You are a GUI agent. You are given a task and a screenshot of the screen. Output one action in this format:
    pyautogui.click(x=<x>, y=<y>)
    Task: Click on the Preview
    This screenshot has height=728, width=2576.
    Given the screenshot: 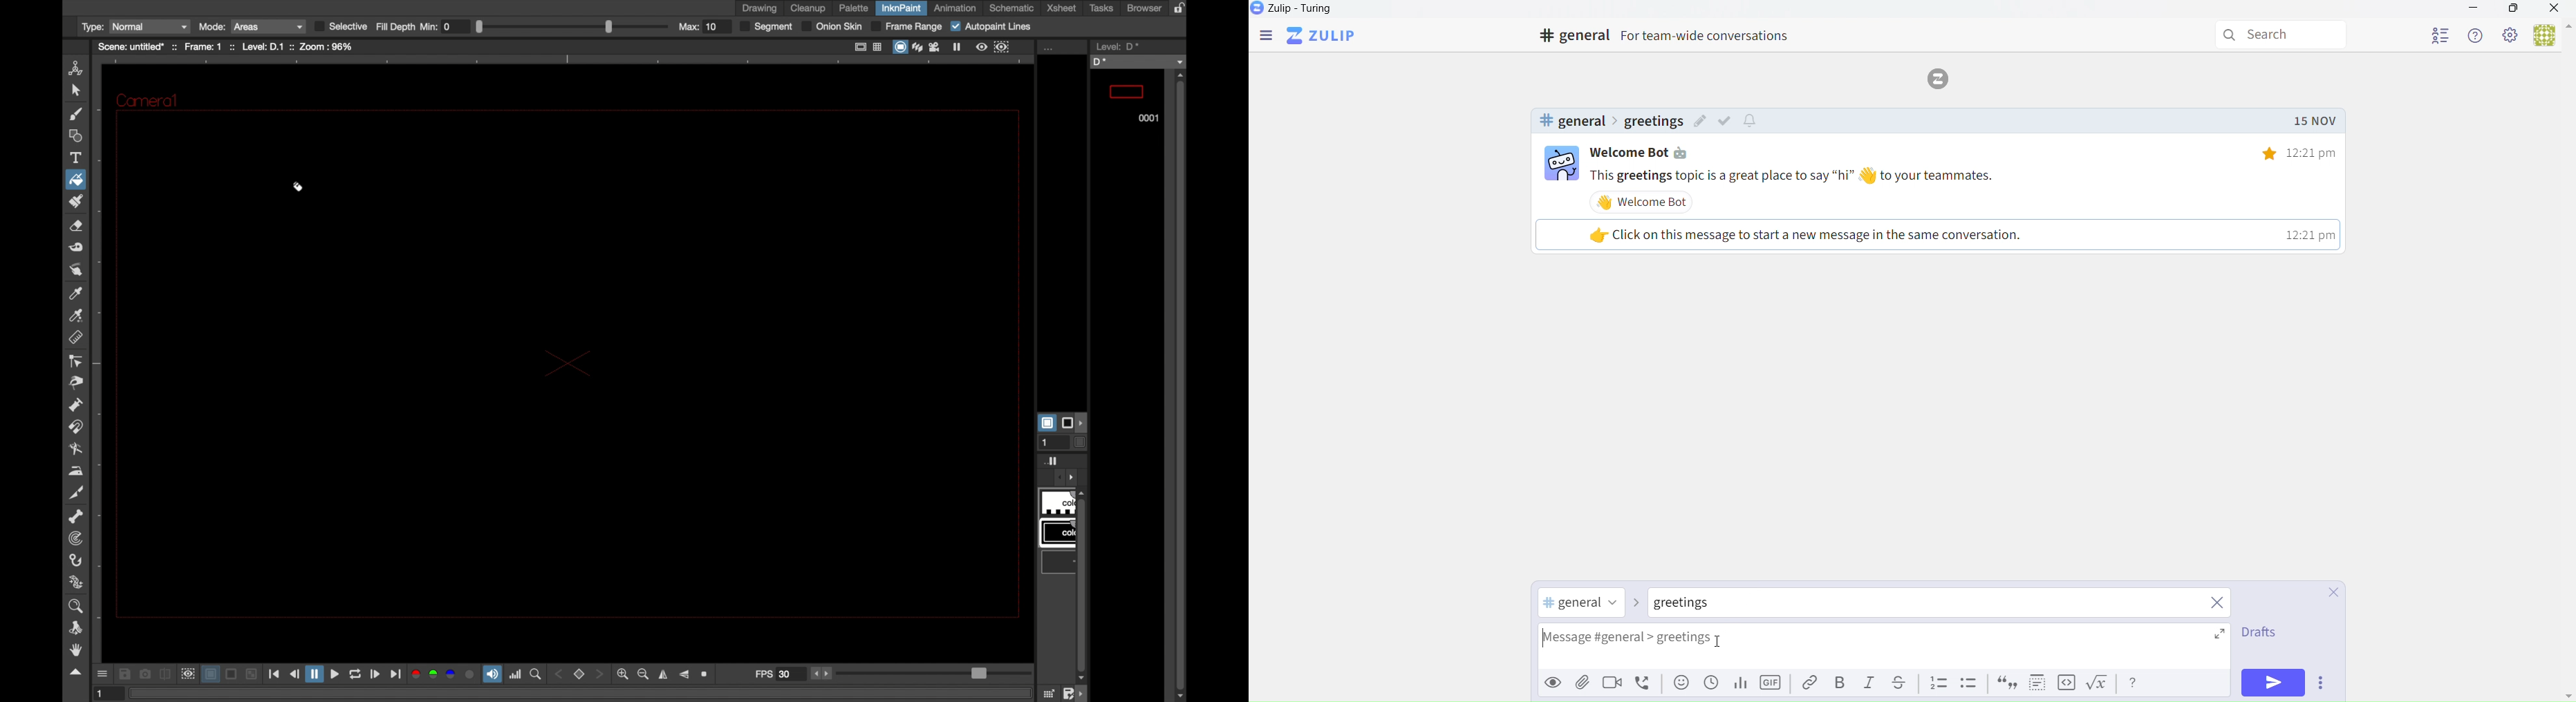 What is the action you would take?
    pyautogui.click(x=1551, y=683)
    